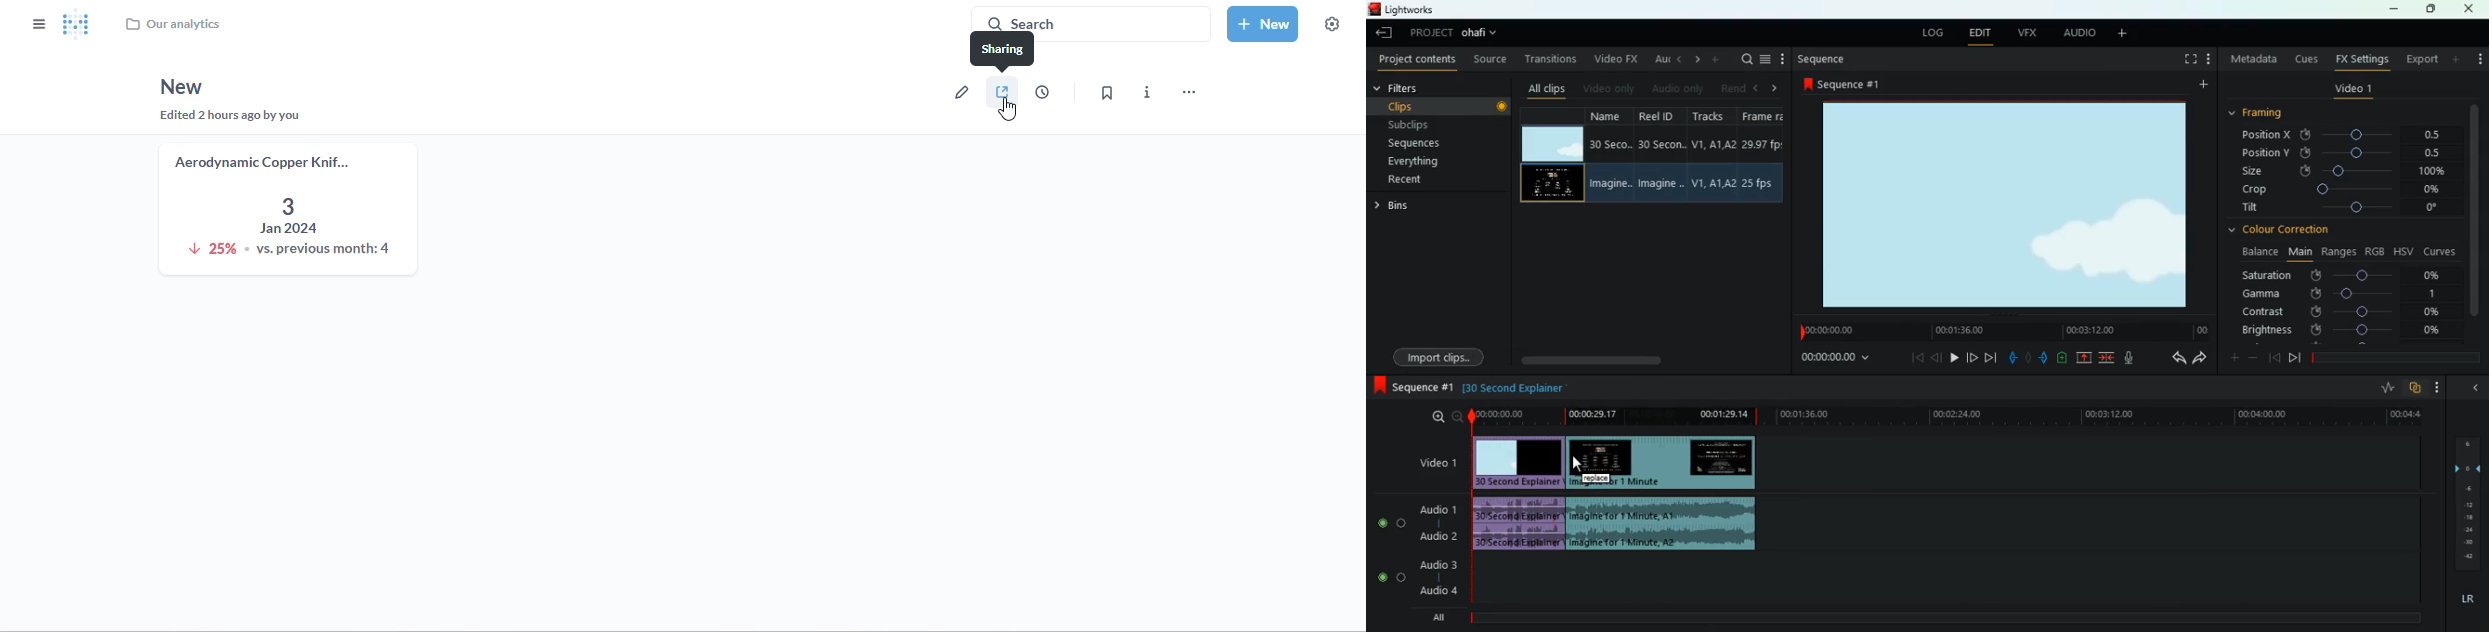 Image resolution: width=2492 pixels, height=644 pixels. I want to click on sequence, so click(1823, 59).